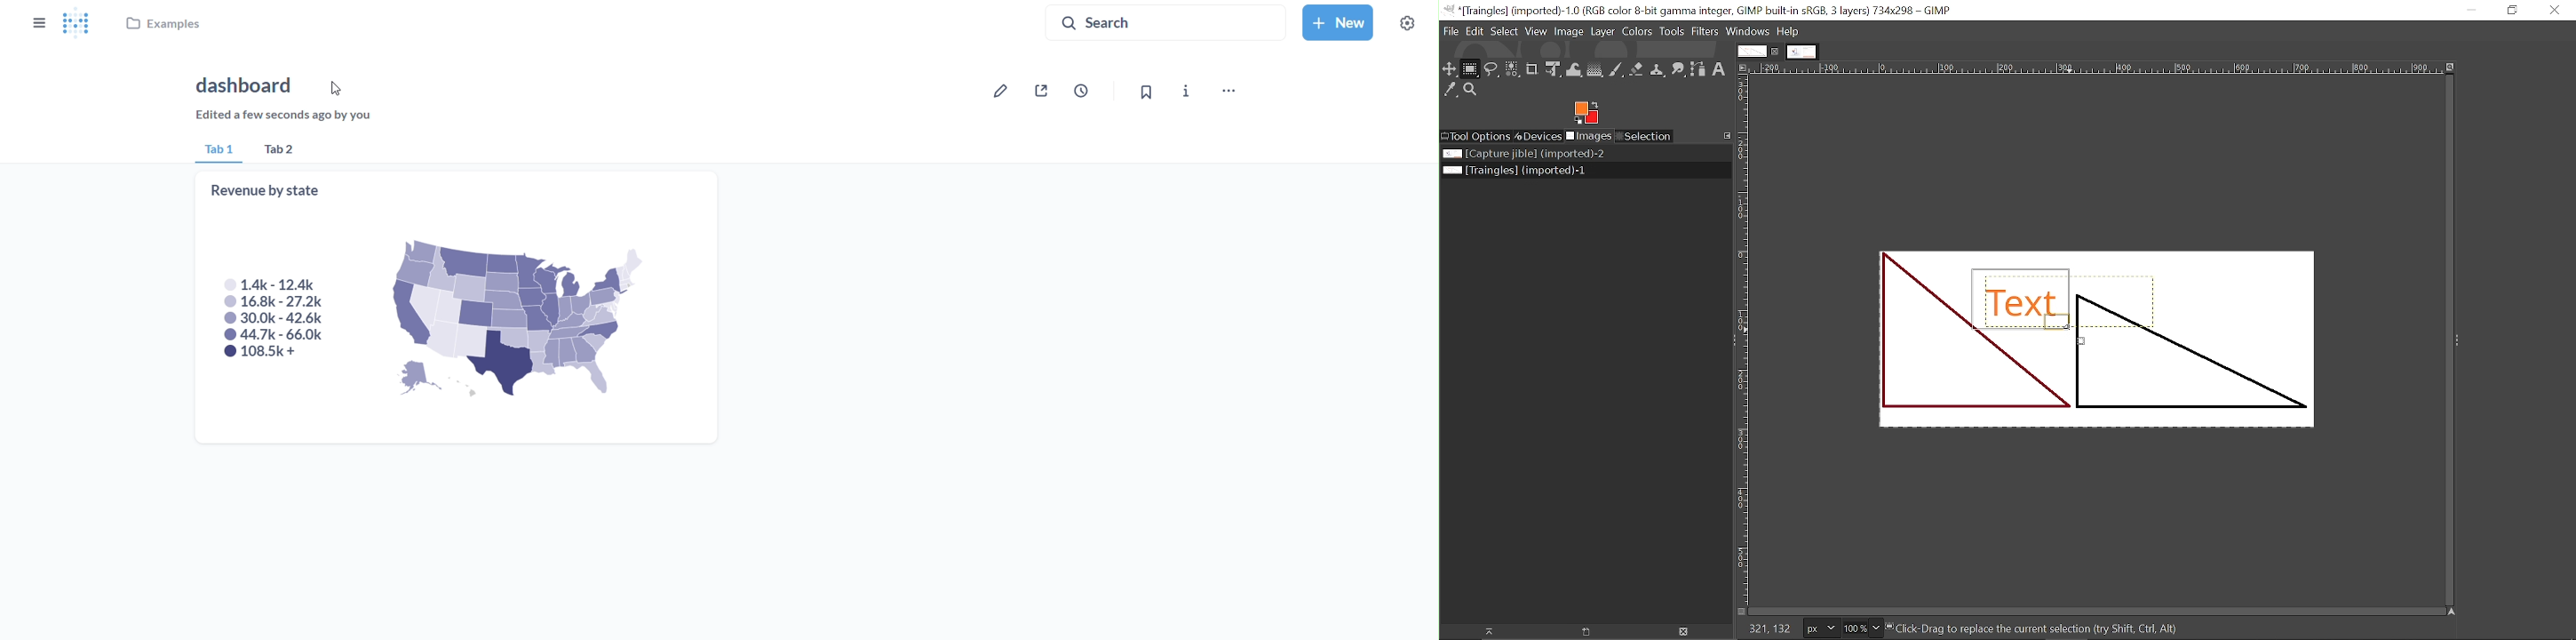 This screenshot has width=2576, height=644. I want to click on search, so click(1165, 23).